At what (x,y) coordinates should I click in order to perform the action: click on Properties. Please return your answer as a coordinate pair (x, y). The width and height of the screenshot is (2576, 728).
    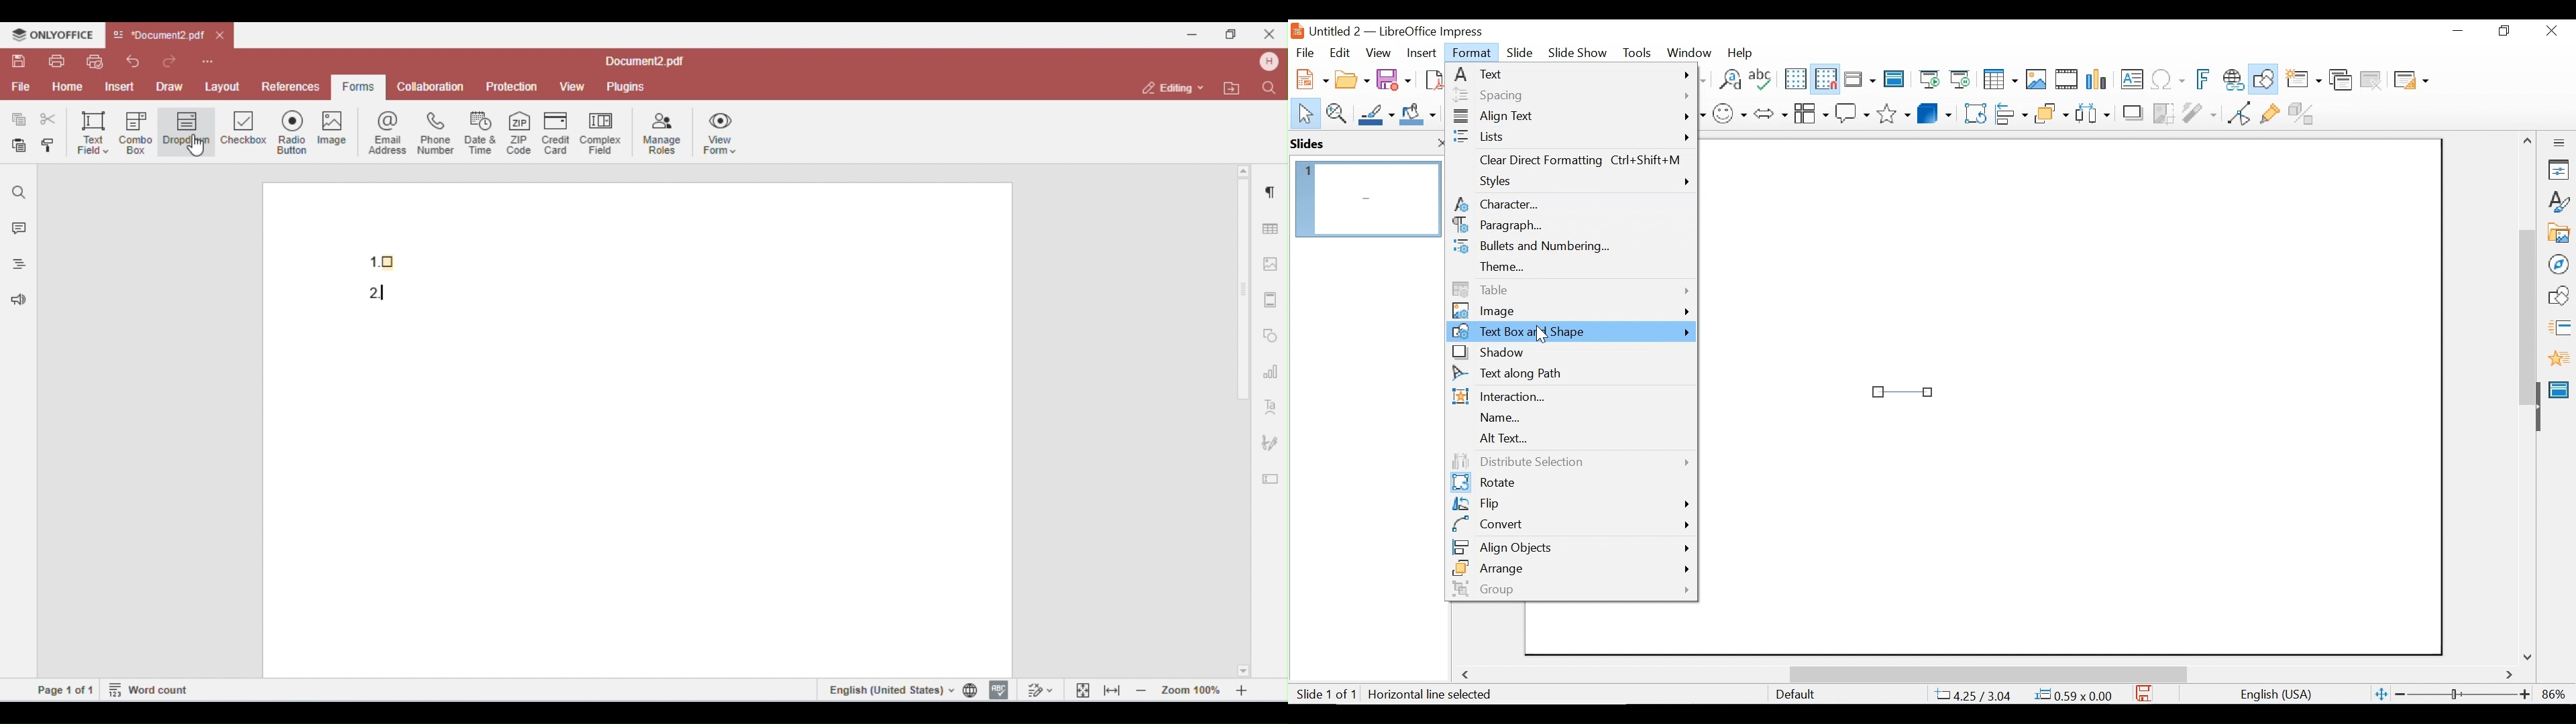
    Looking at the image, I should click on (2559, 170).